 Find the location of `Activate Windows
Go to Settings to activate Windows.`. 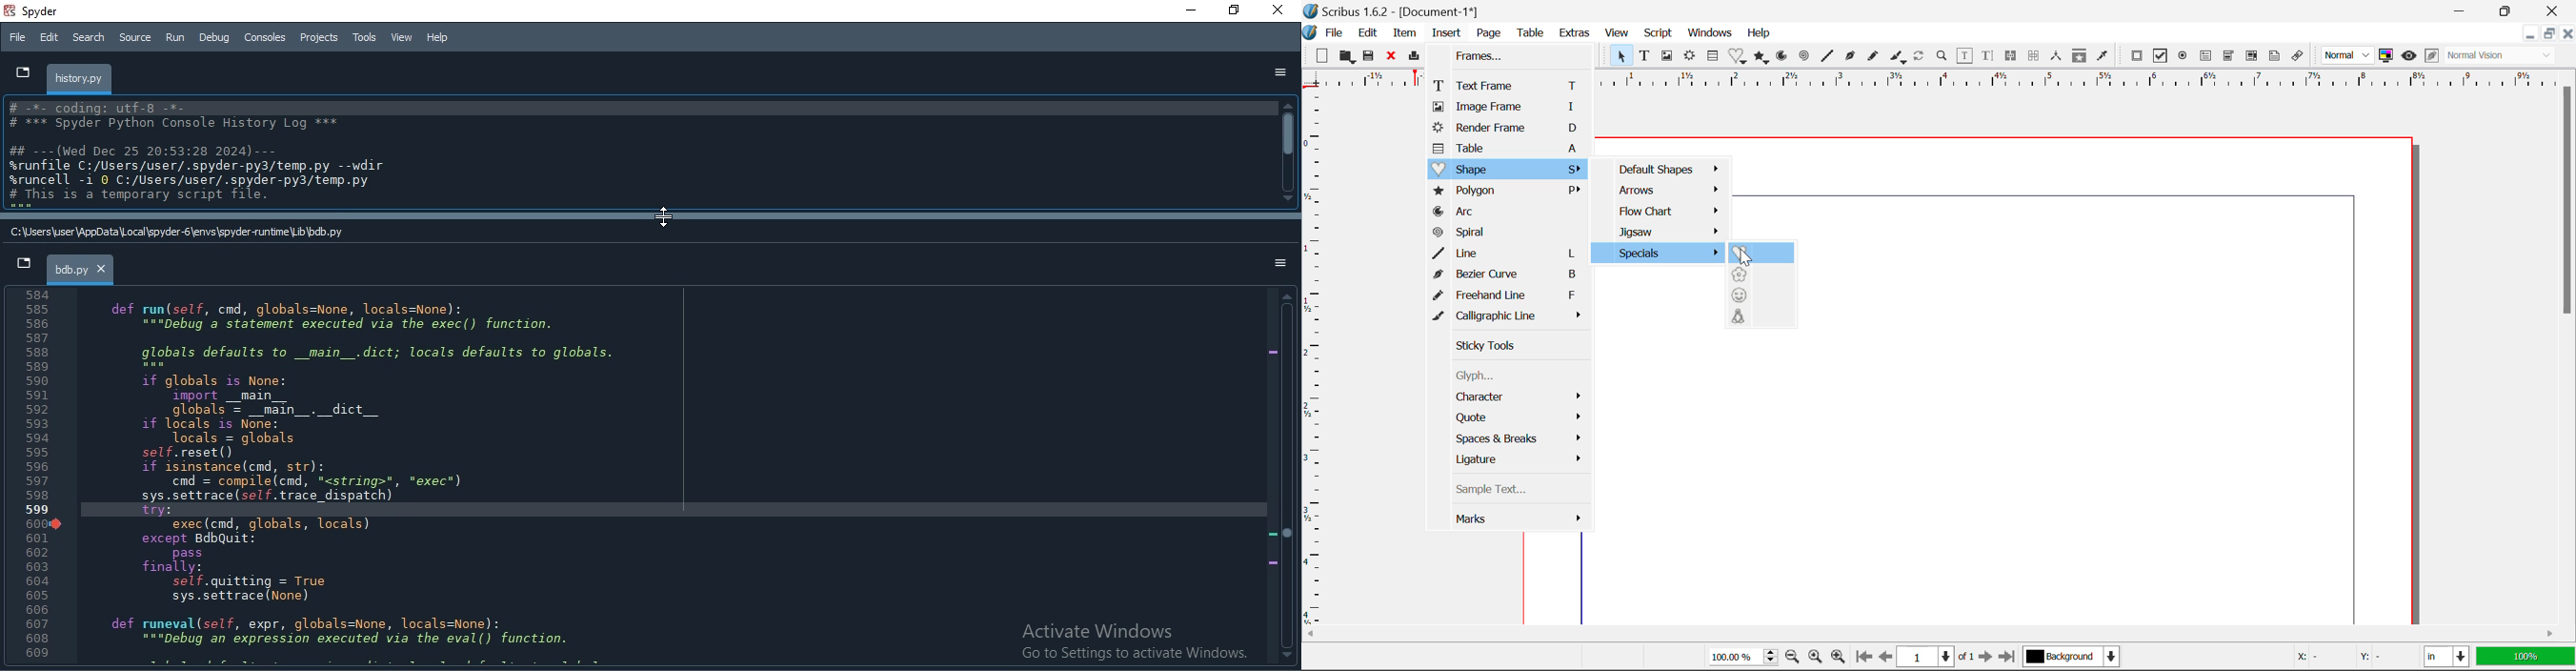

Activate Windows
Go to Settings to activate Windows. is located at coordinates (1120, 642).